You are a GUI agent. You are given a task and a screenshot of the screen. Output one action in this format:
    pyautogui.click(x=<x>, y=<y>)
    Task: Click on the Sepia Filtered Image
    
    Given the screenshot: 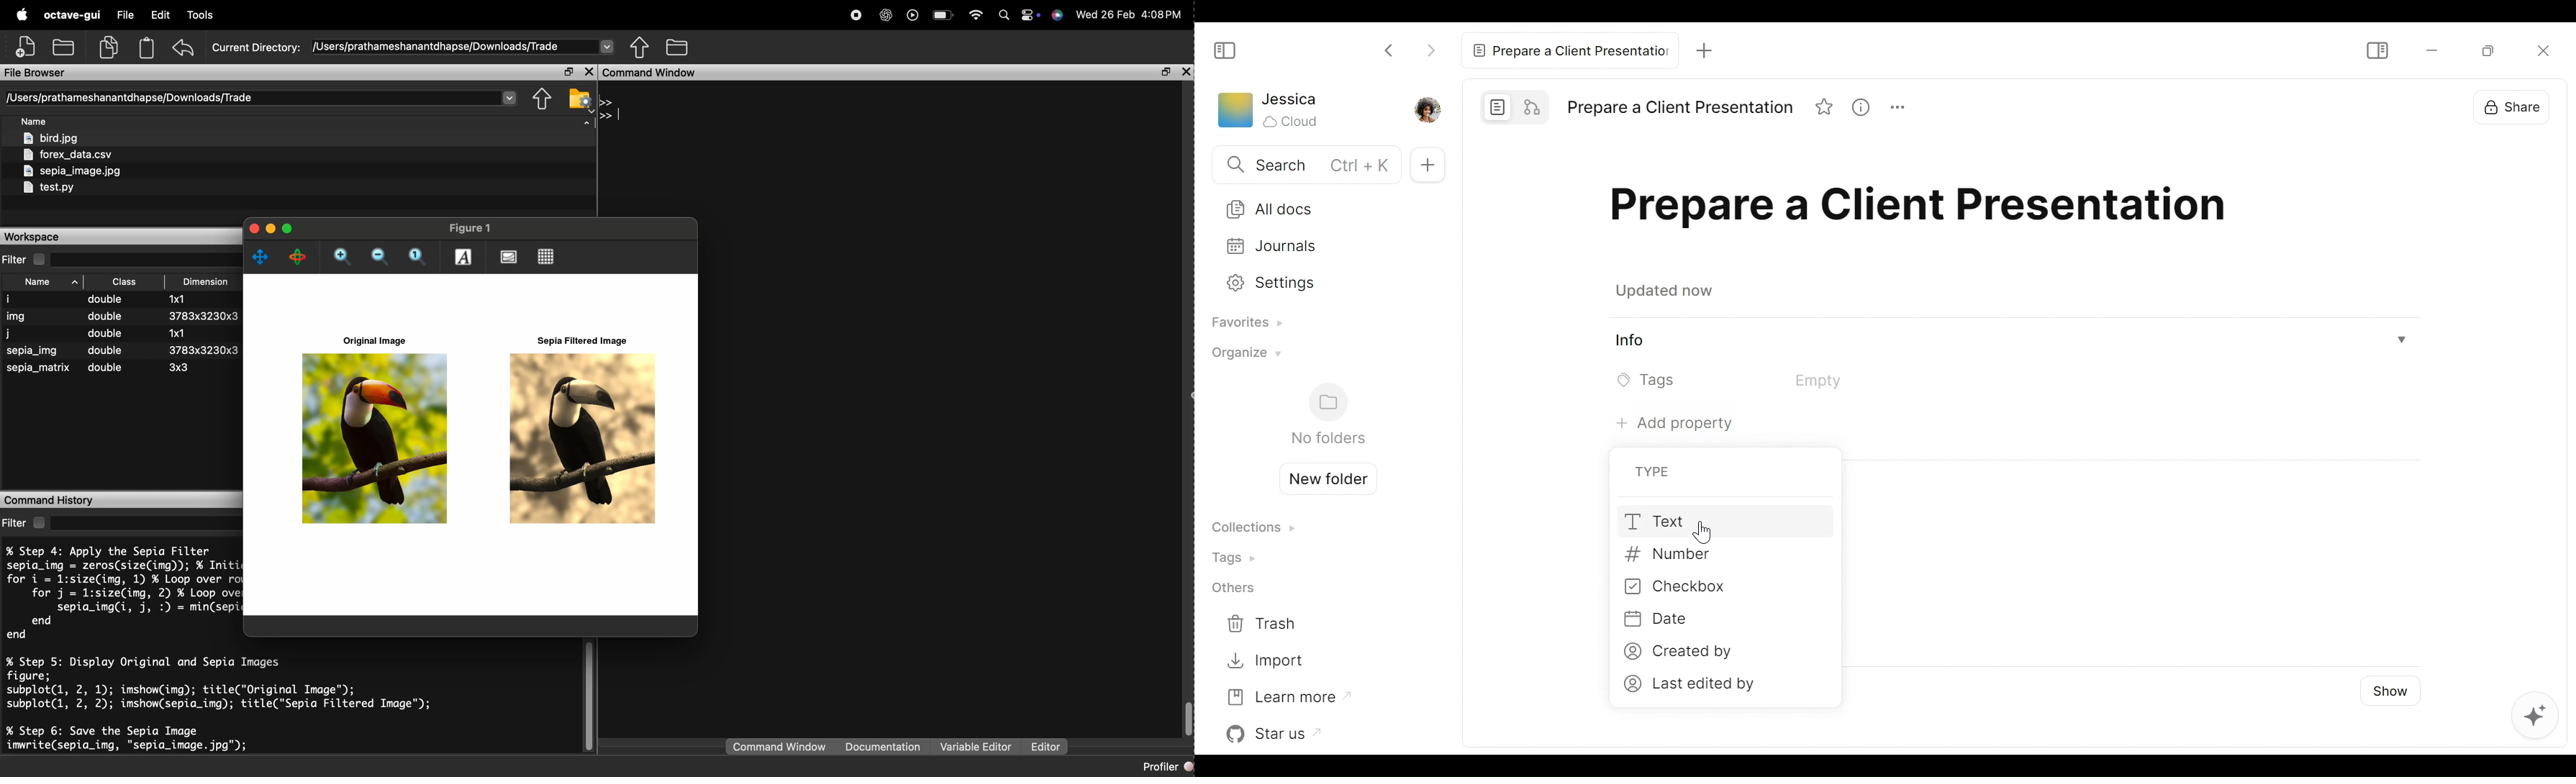 What is the action you would take?
    pyautogui.click(x=584, y=439)
    